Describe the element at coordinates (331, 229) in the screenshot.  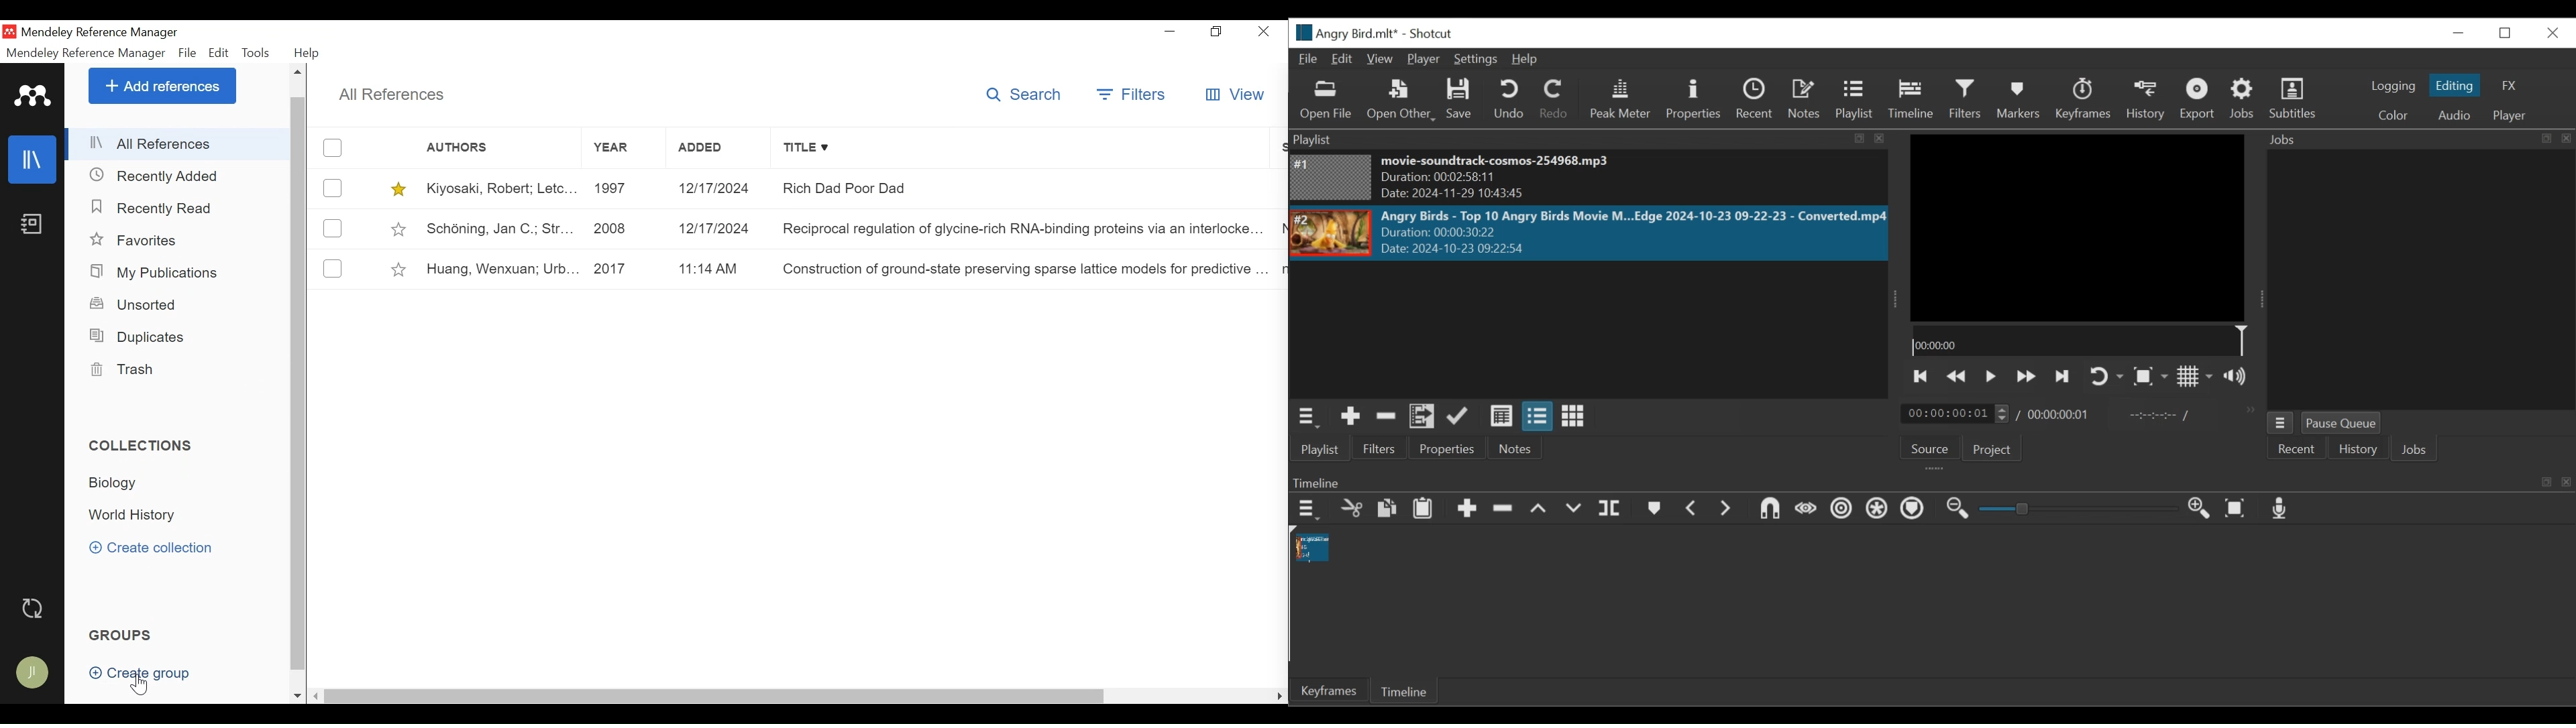
I see `(un)select` at that location.